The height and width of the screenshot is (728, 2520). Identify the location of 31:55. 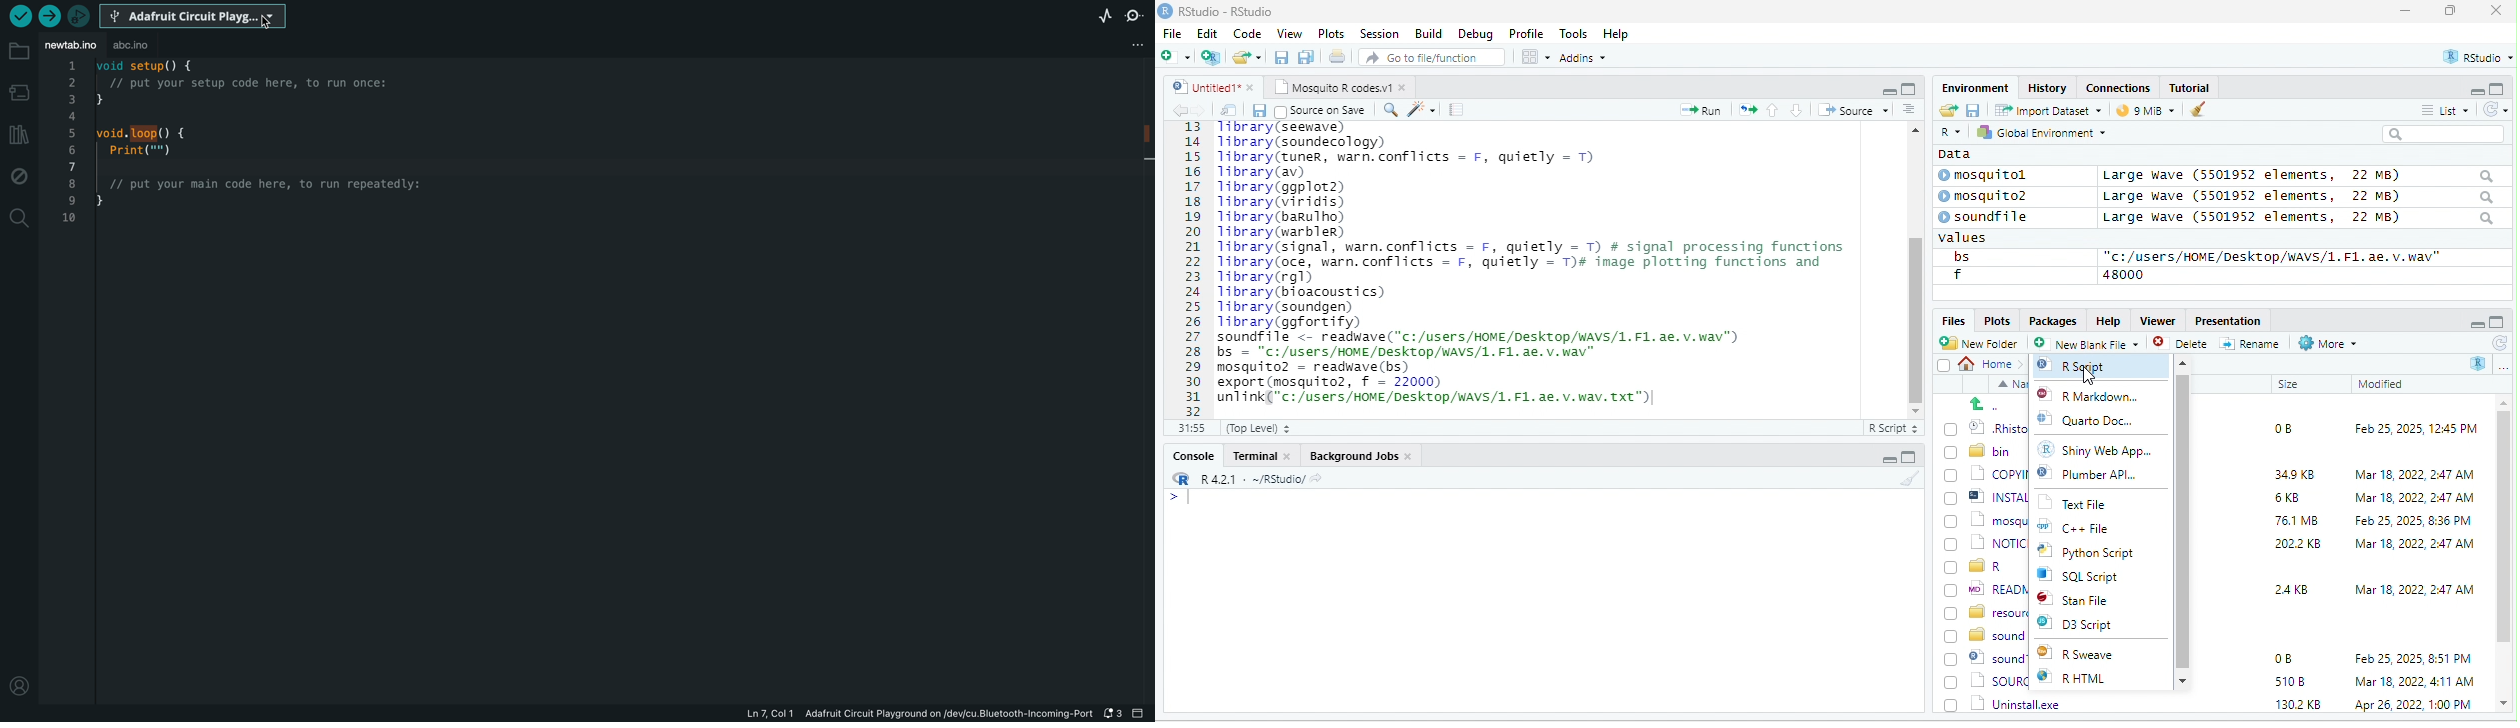
(1189, 428).